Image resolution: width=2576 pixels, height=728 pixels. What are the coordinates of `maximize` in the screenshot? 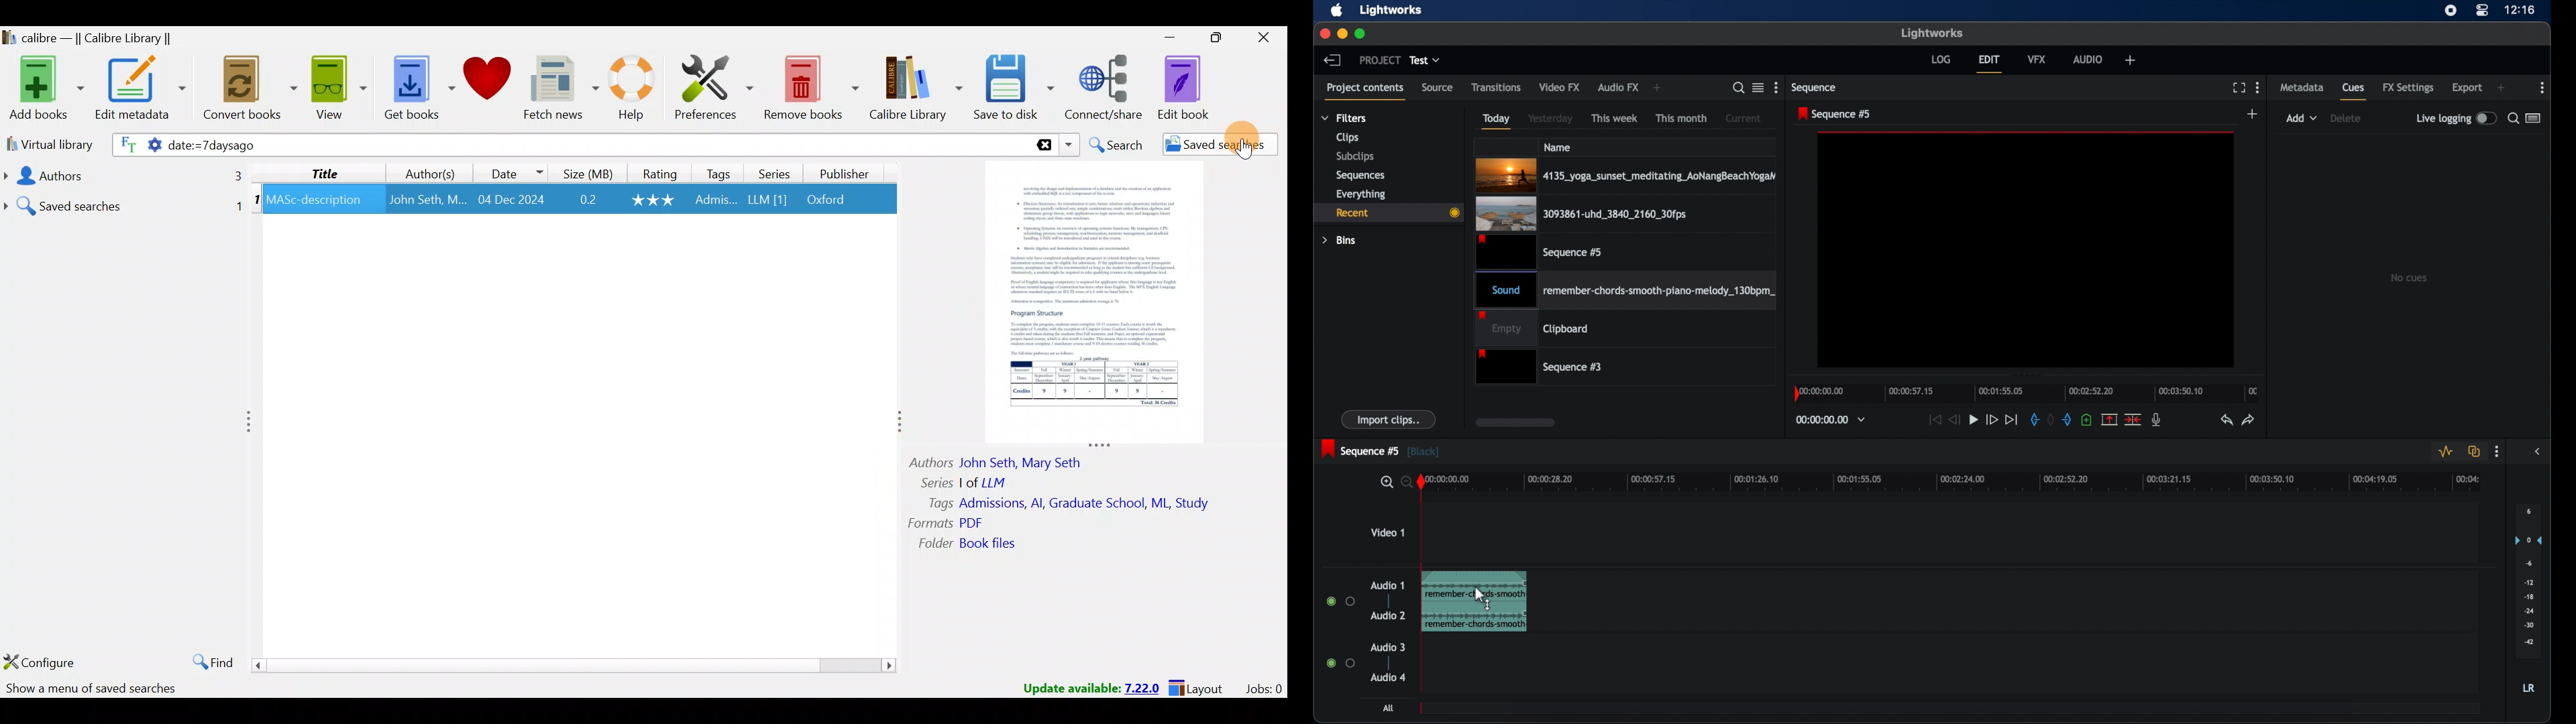 It's located at (1361, 34).